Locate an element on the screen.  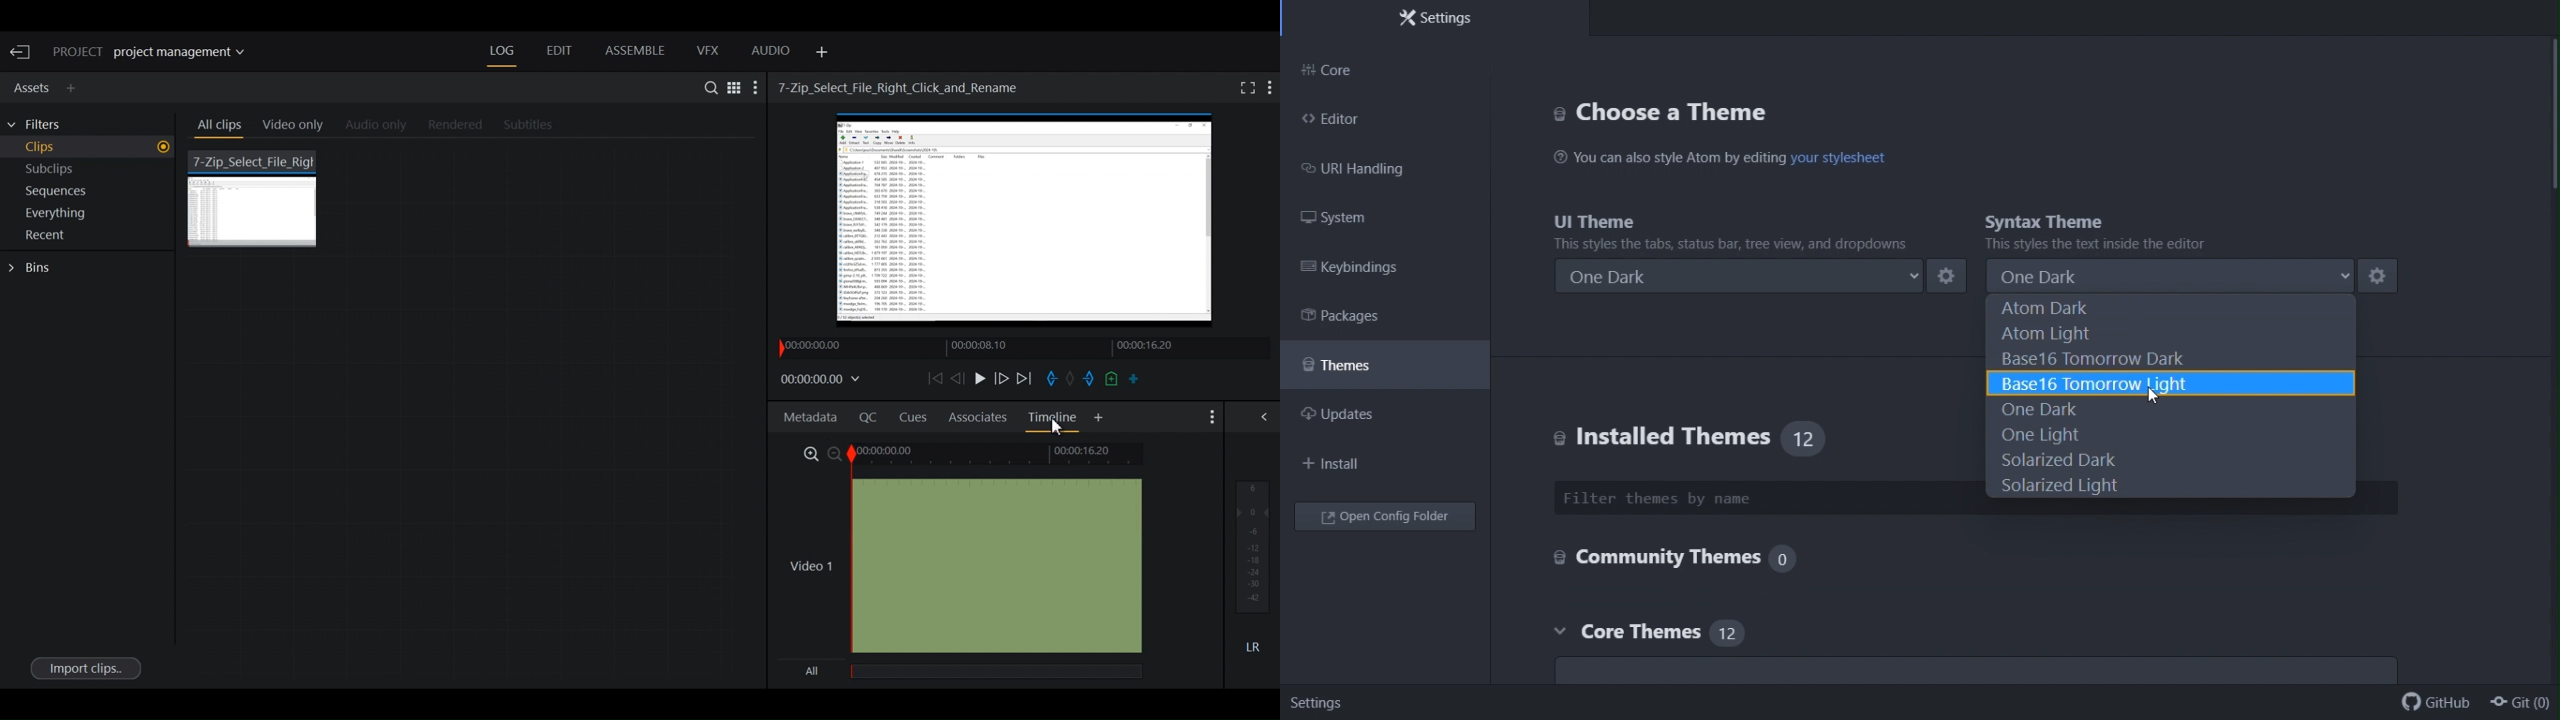
Mark in is located at coordinates (1053, 378).